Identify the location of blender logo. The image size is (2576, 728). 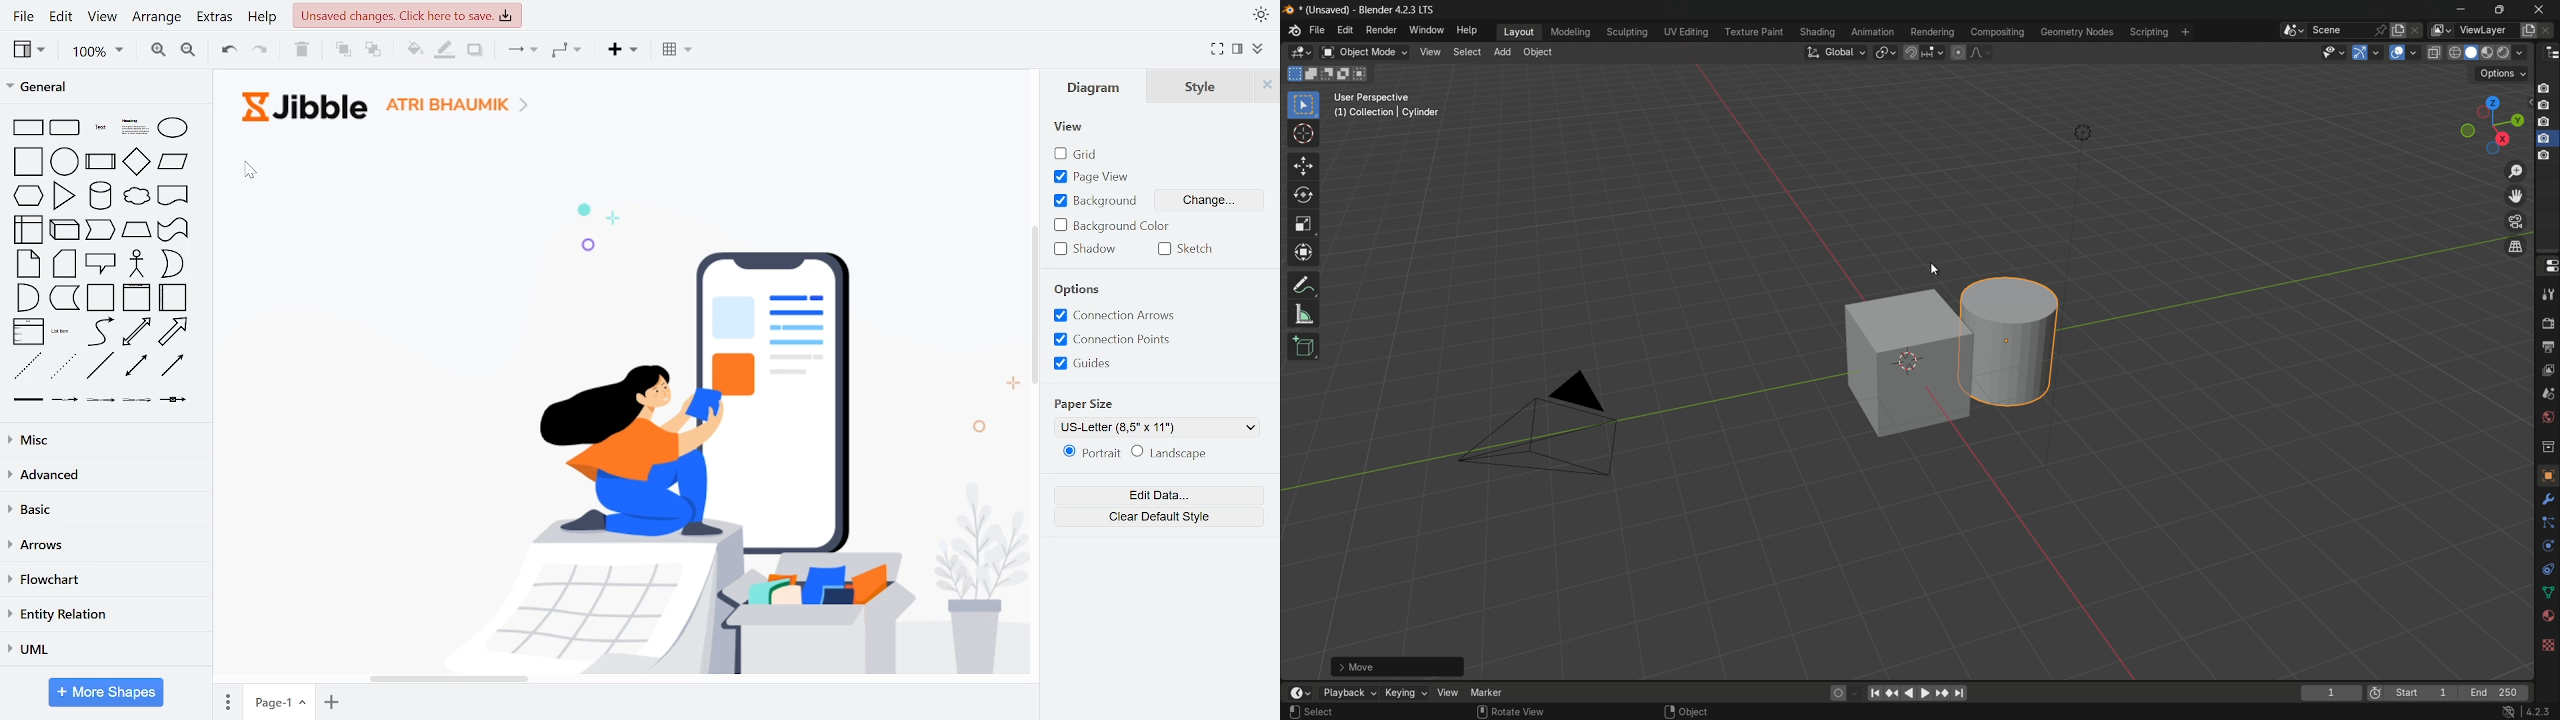
(1293, 32).